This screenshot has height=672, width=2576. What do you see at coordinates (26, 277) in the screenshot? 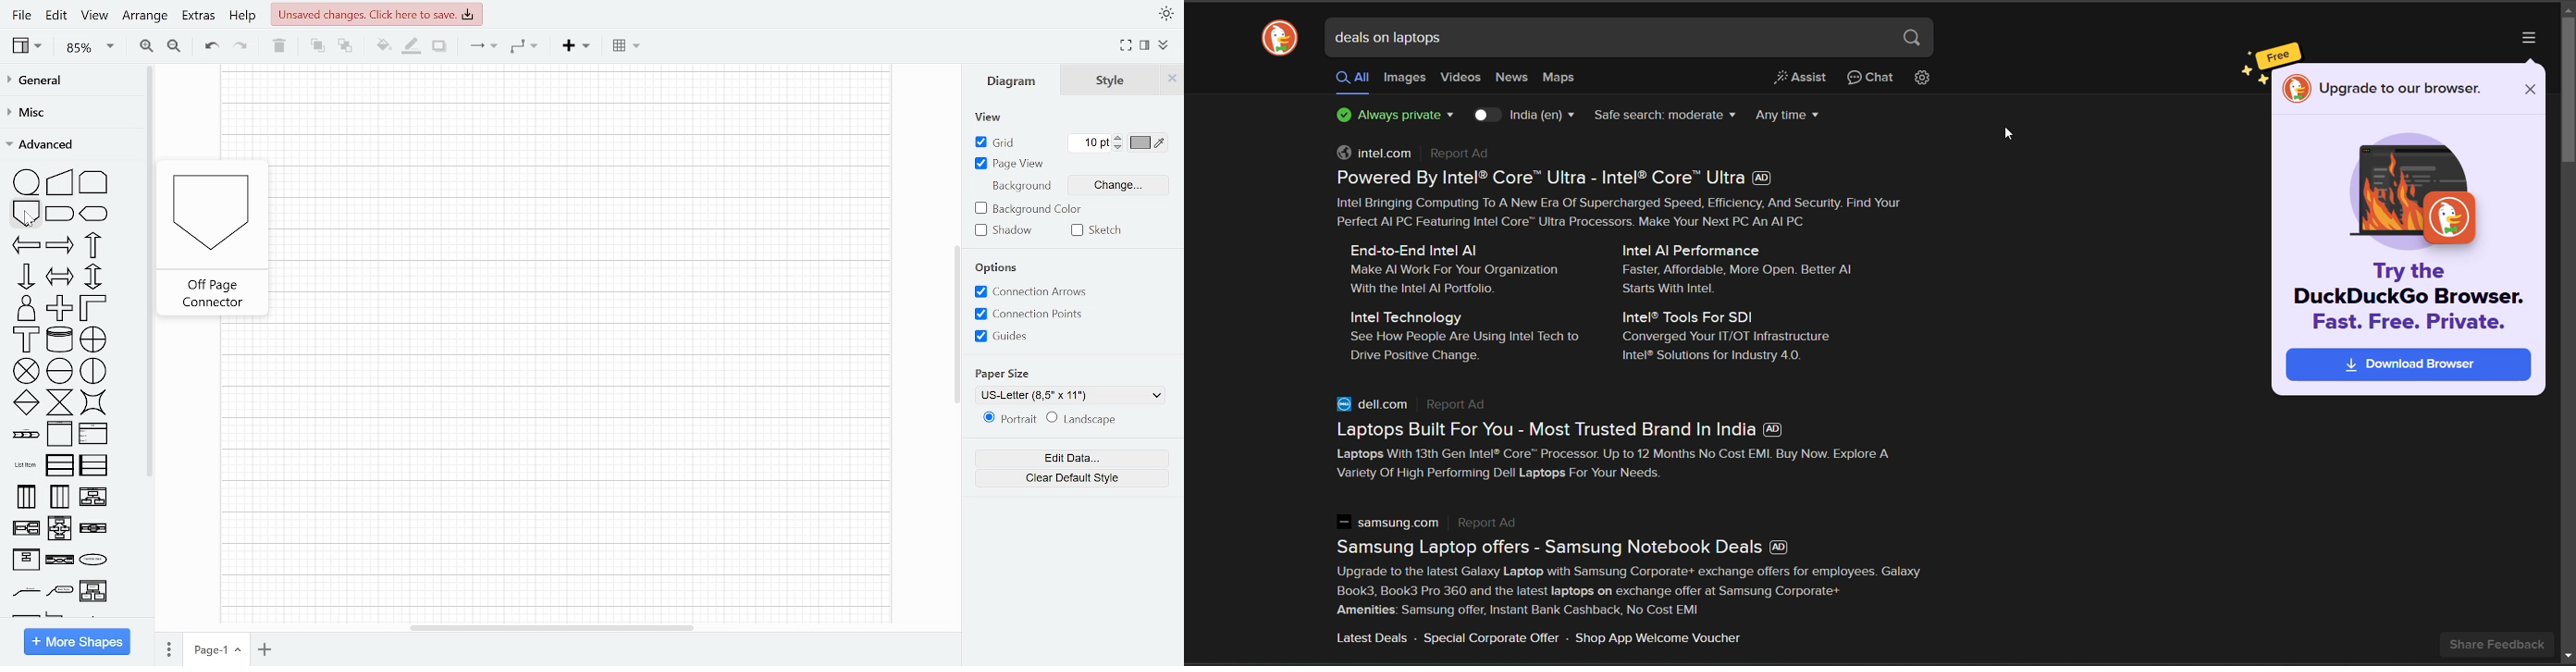
I see `arrow down` at bounding box center [26, 277].